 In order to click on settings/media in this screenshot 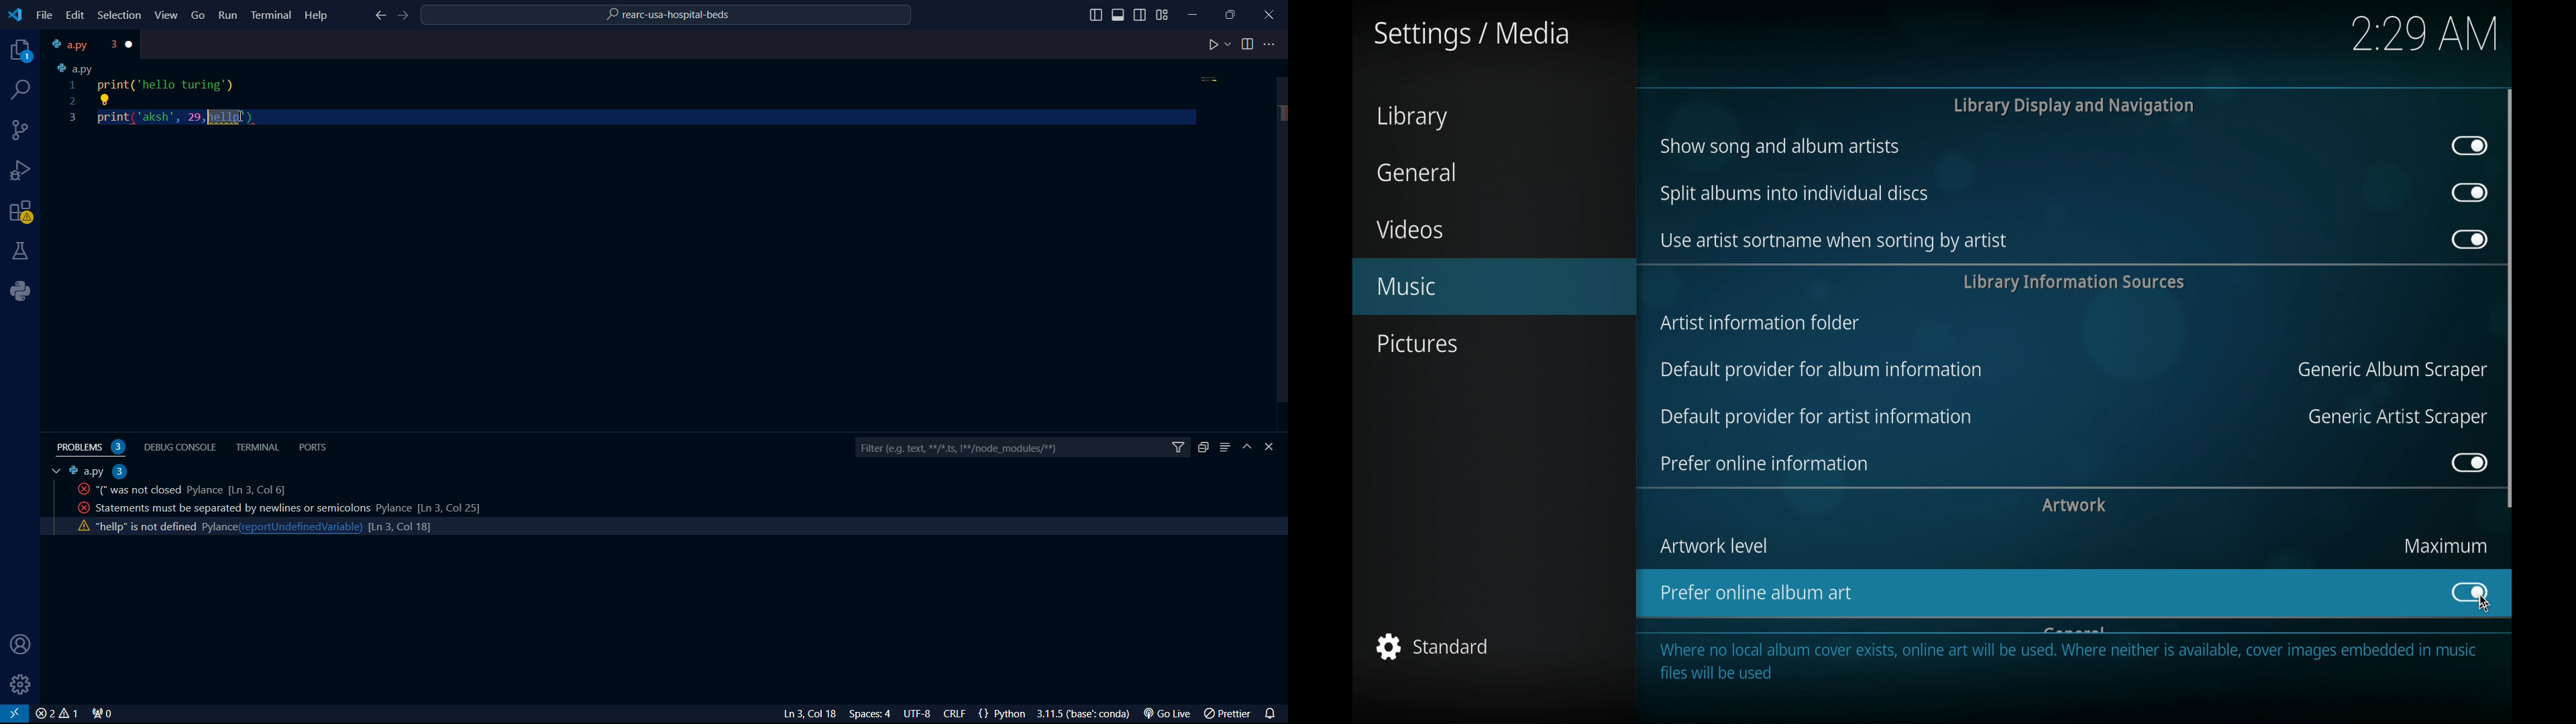, I will do `click(1470, 35)`.